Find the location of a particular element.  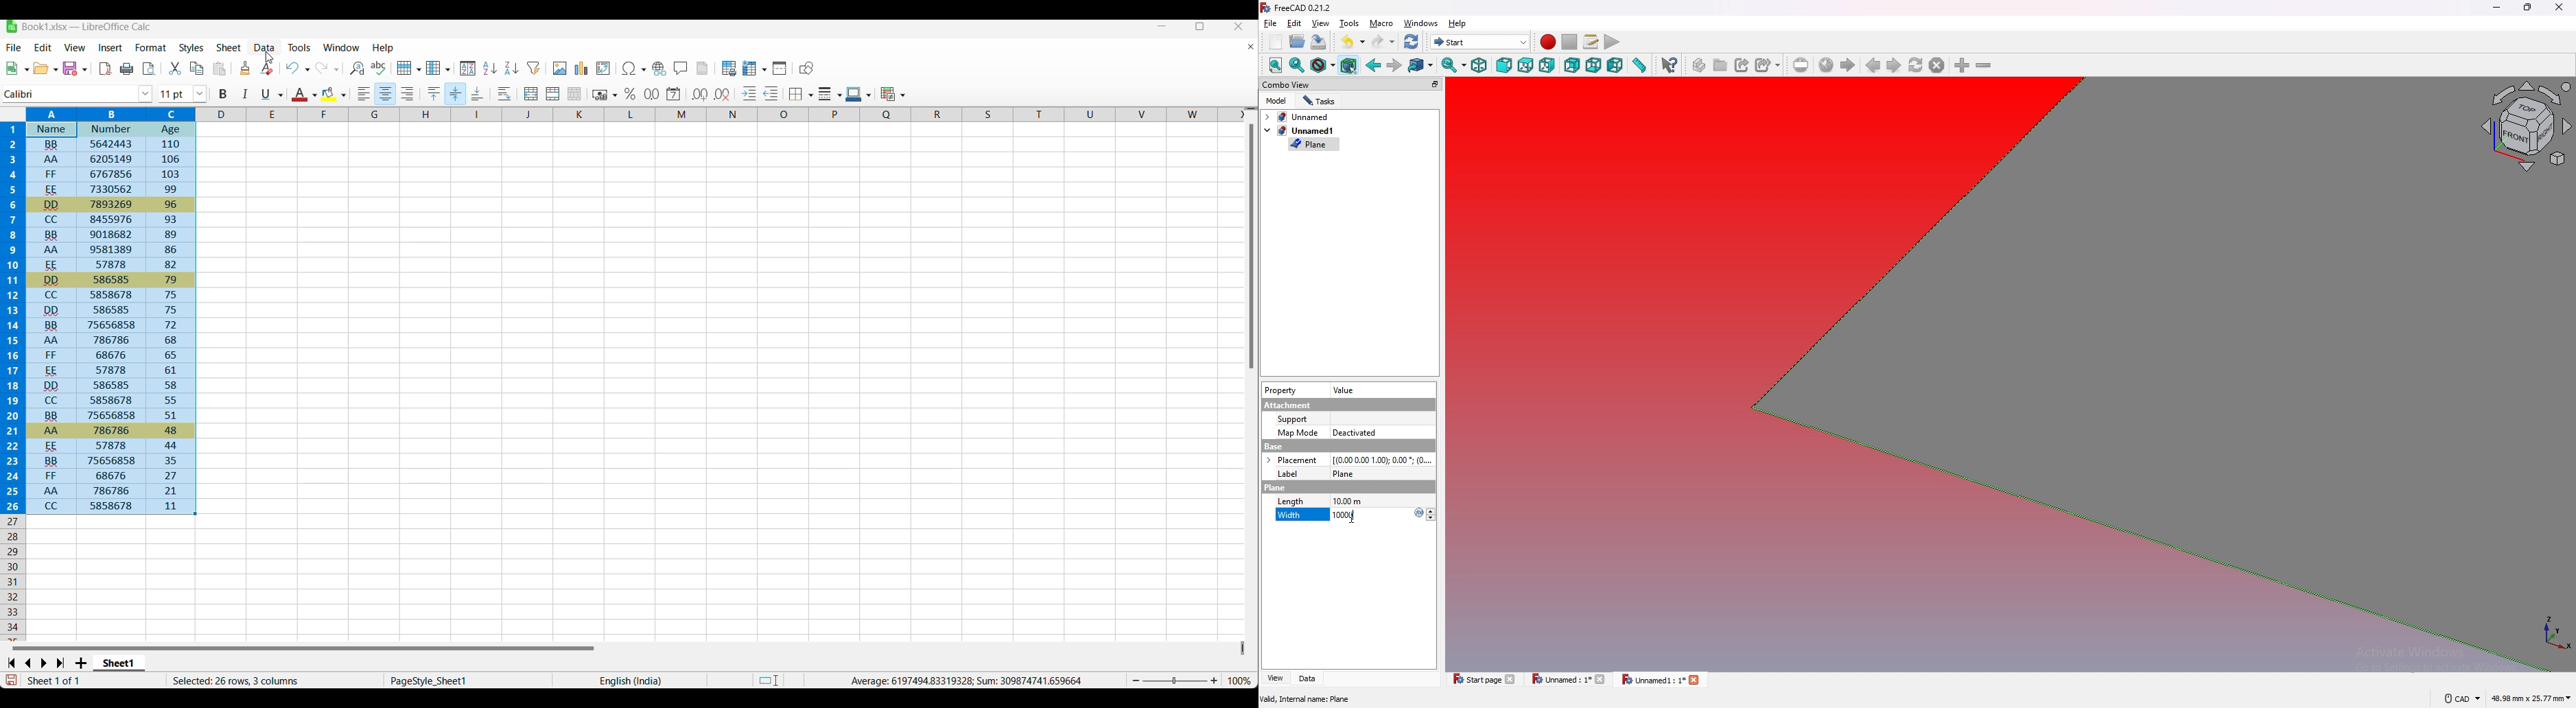

Average and Sum is located at coordinates (965, 680).